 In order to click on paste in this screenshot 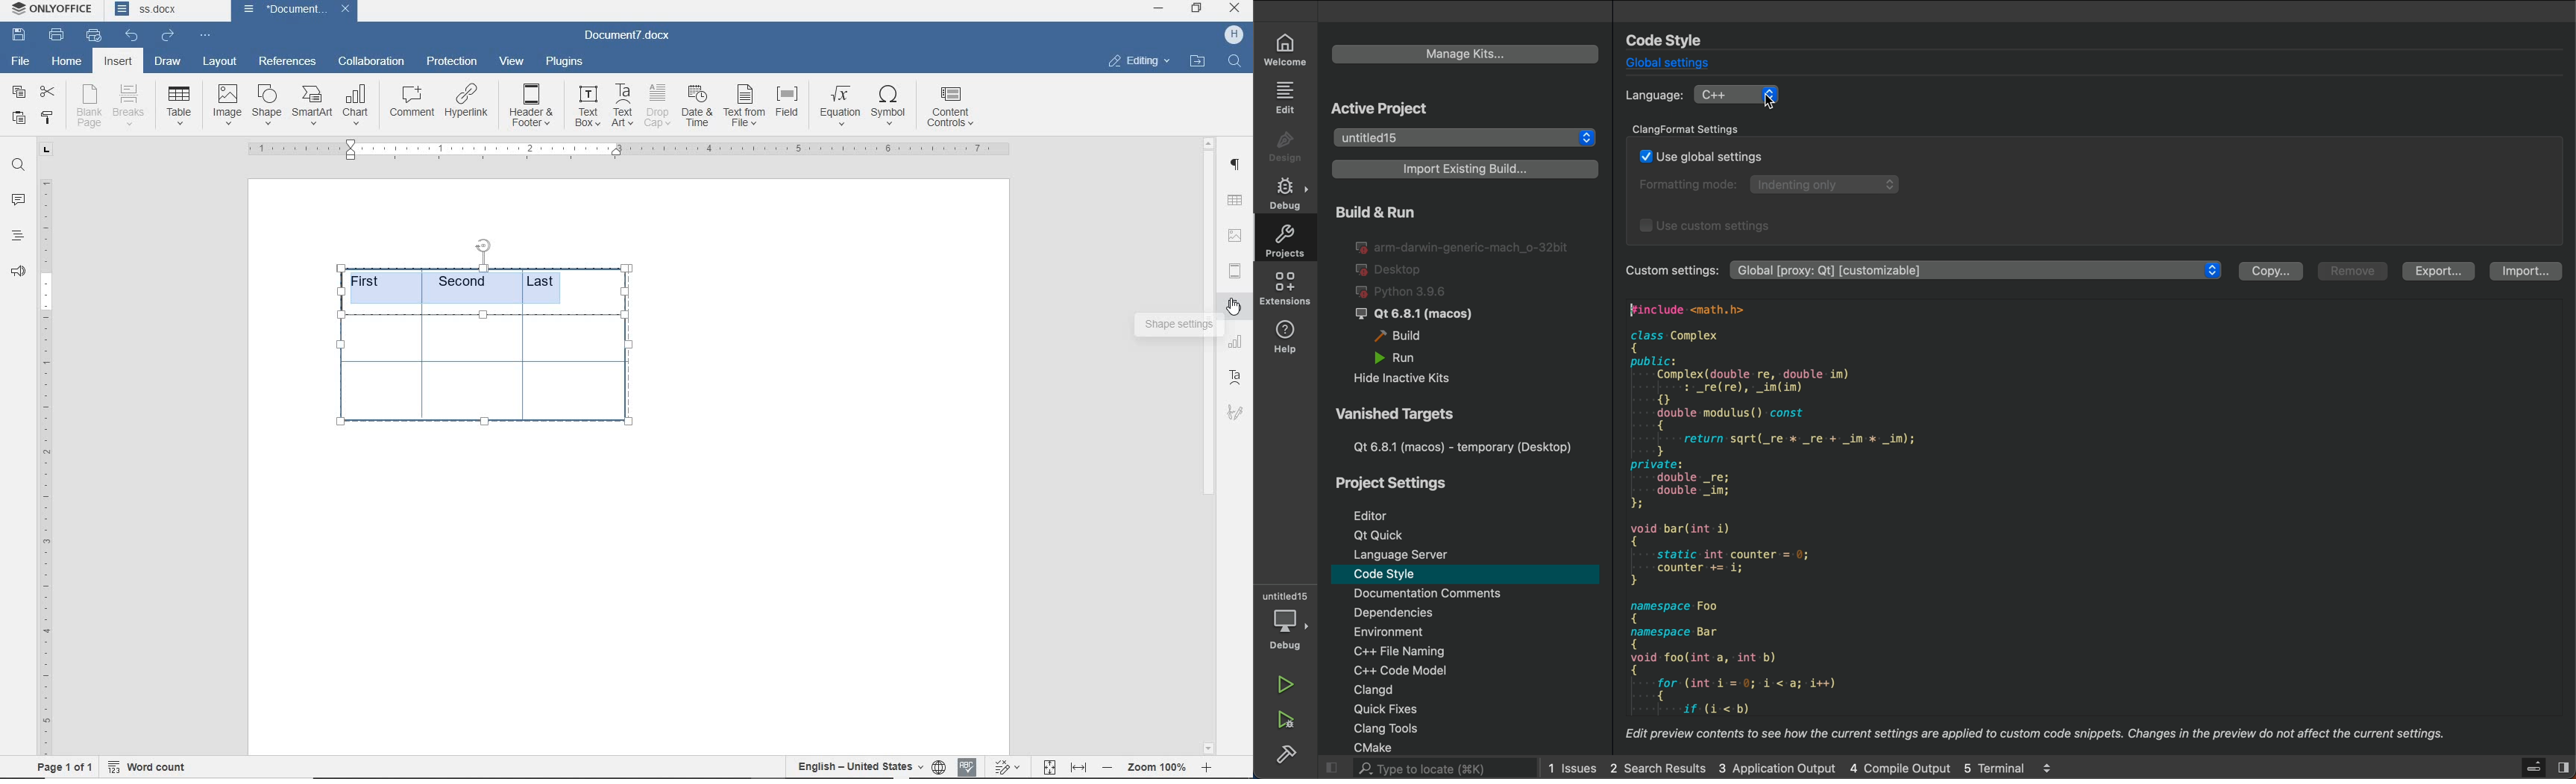, I will do `click(18, 117)`.